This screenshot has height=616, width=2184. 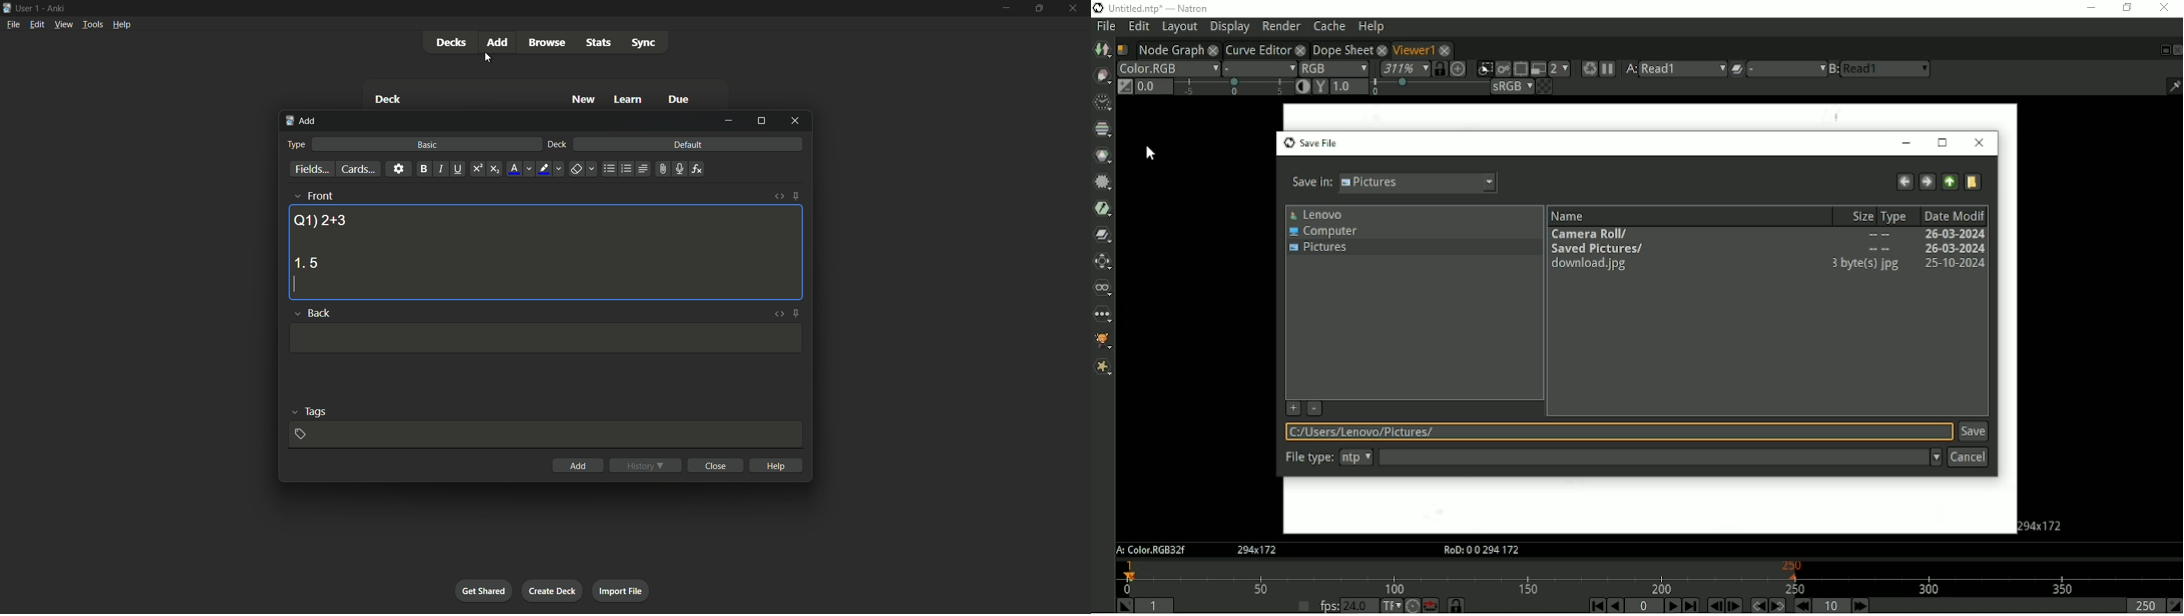 I want to click on Operation applied between viewer input A and B, so click(x=1736, y=70).